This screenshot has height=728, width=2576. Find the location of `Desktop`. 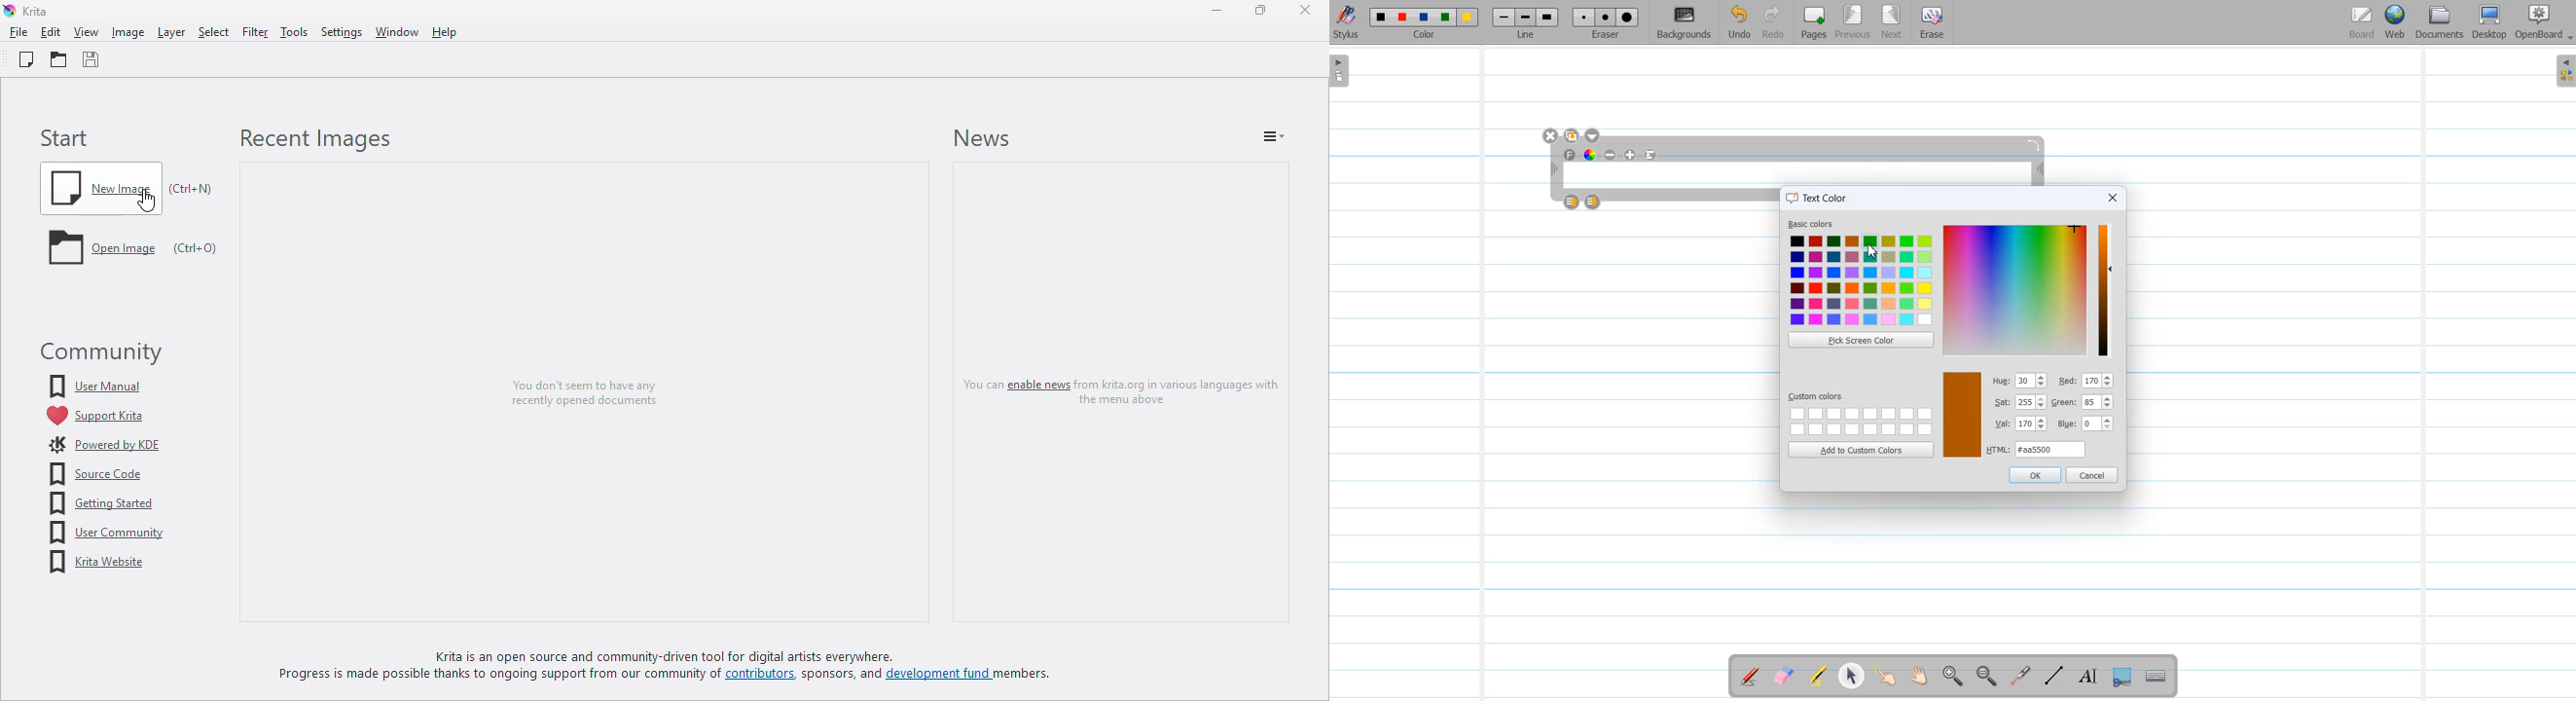

Desktop is located at coordinates (2489, 23).